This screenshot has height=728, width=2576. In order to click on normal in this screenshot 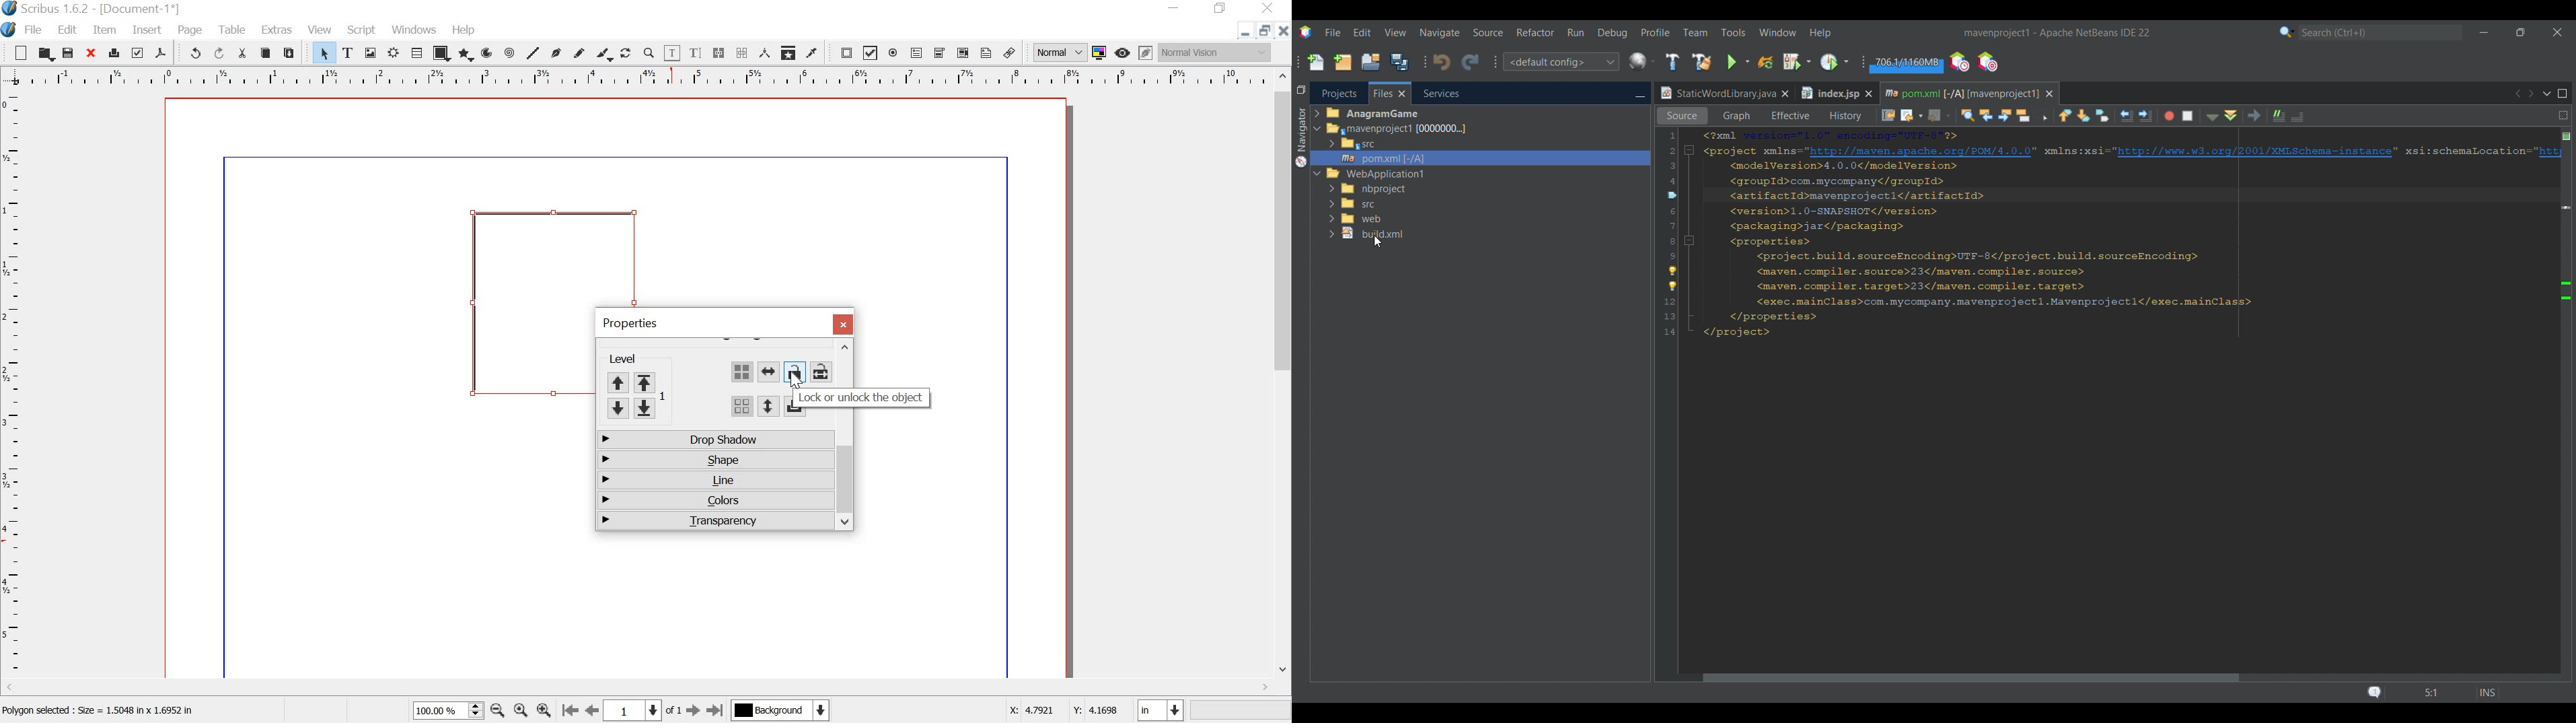, I will do `click(1058, 53)`.